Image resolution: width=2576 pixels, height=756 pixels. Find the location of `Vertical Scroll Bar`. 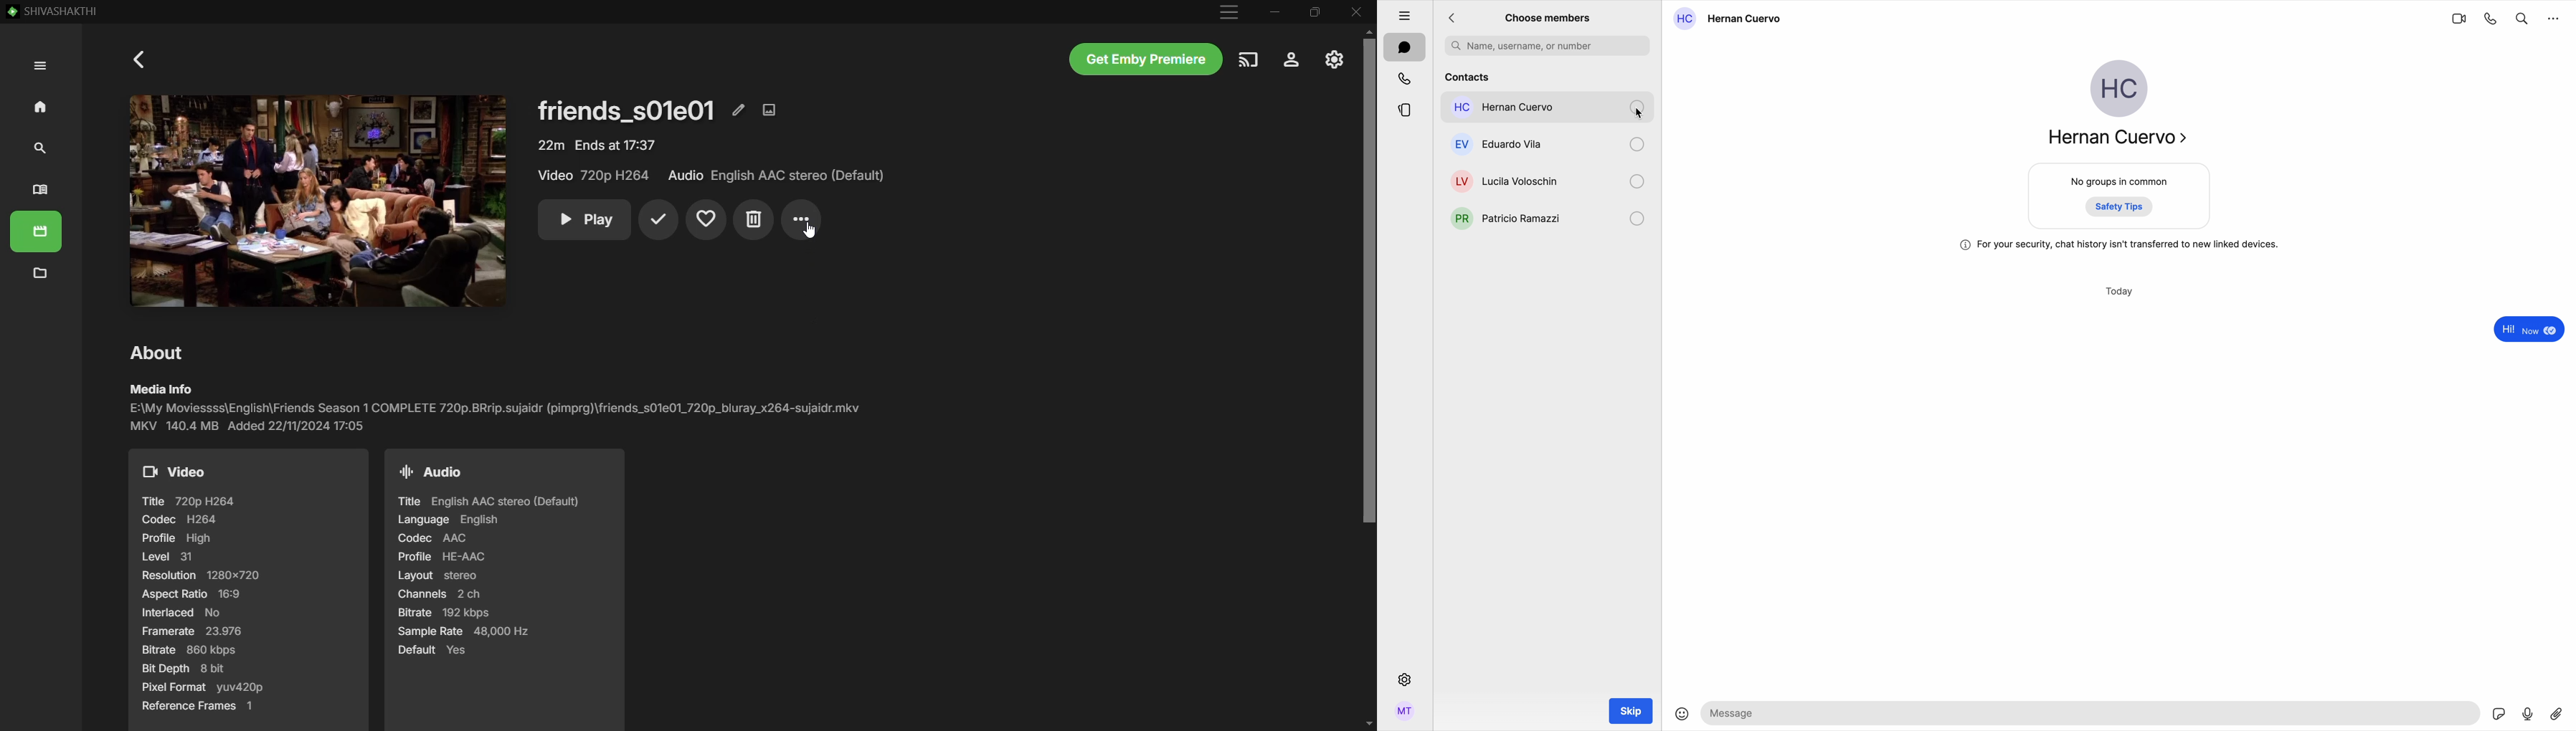

Vertical Scroll Bar is located at coordinates (1368, 378).